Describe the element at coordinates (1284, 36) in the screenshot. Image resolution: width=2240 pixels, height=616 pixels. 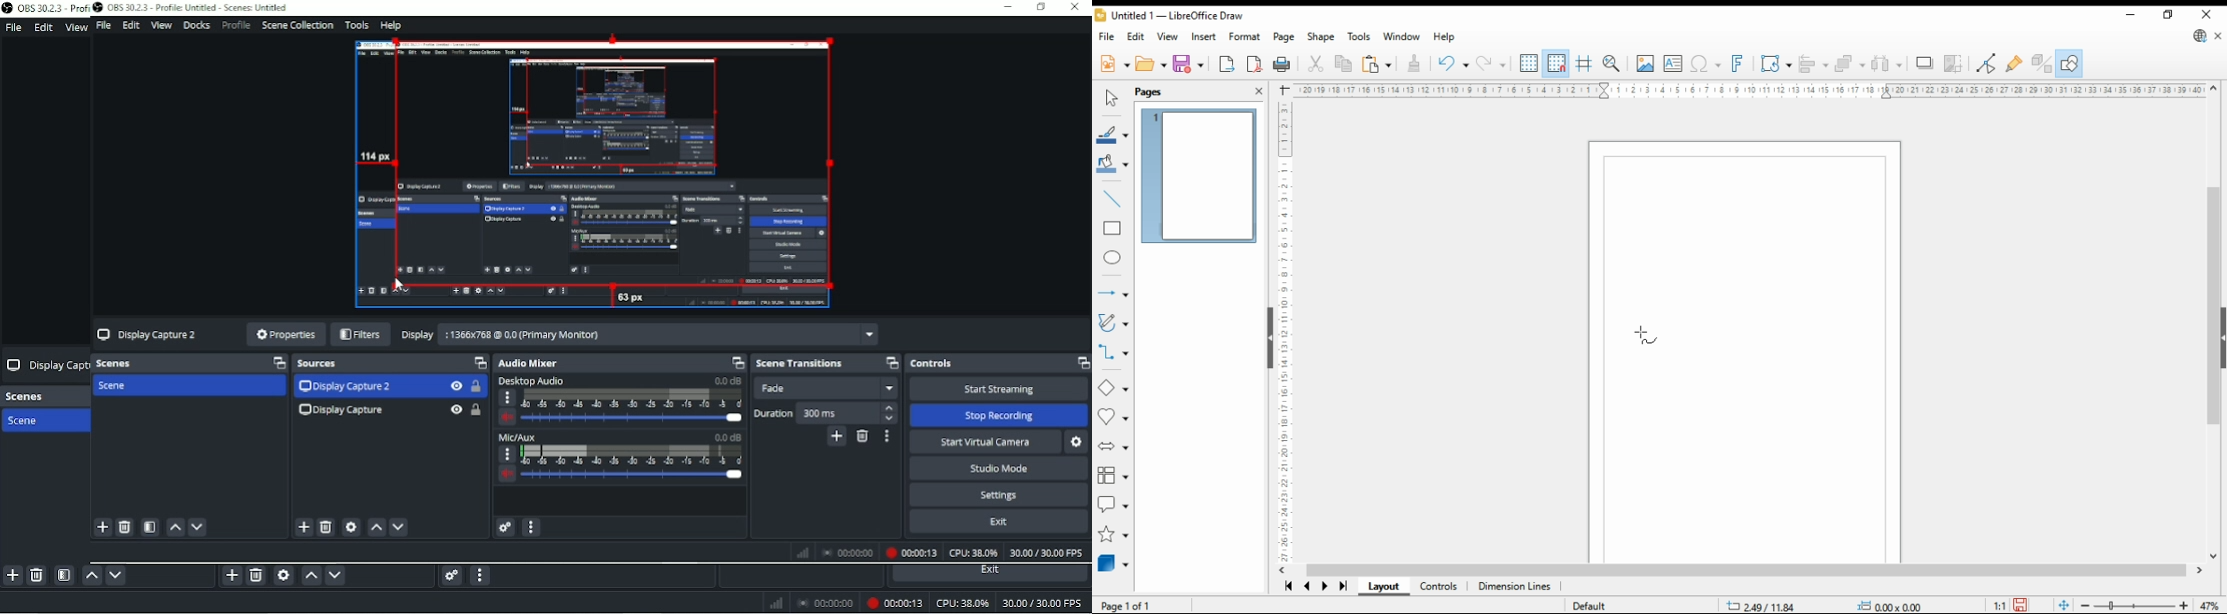
I see `page` at that location.